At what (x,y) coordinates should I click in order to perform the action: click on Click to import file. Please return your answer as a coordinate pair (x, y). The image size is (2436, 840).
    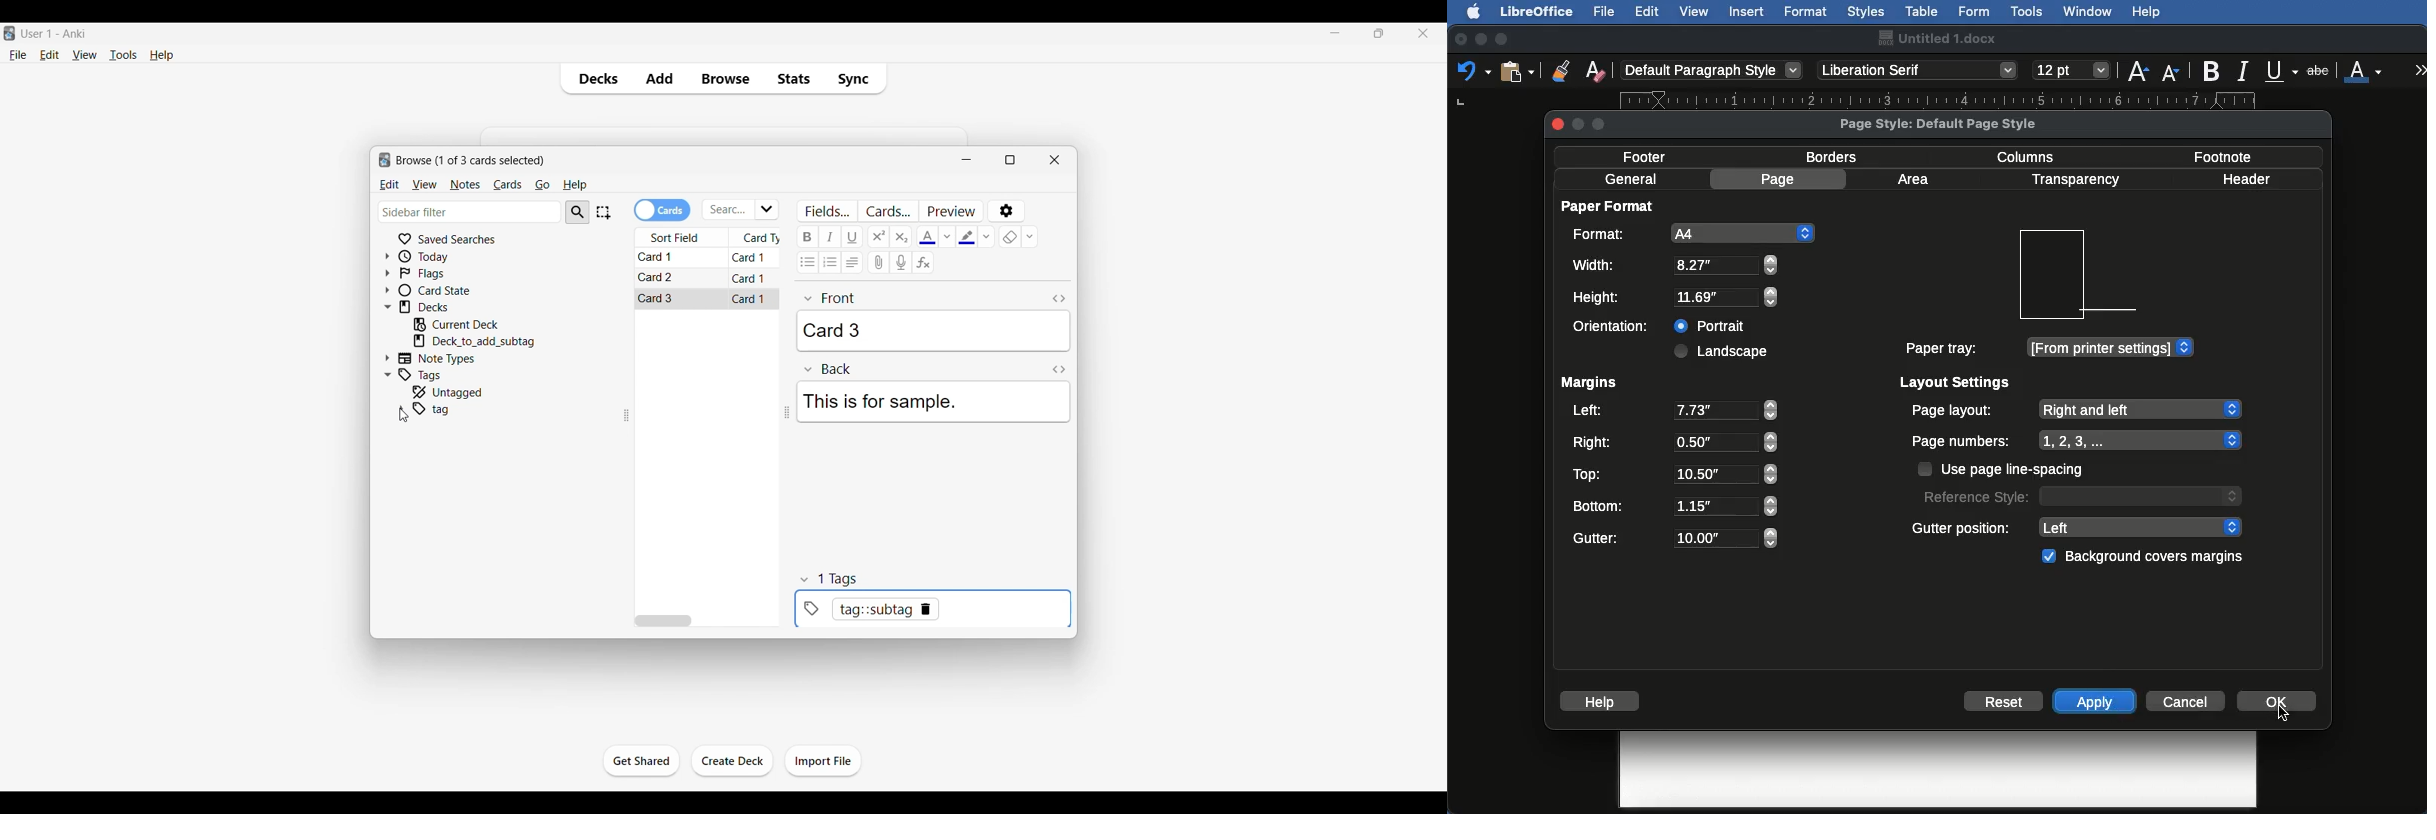
    Looking at the image, I should click on (824, 761).